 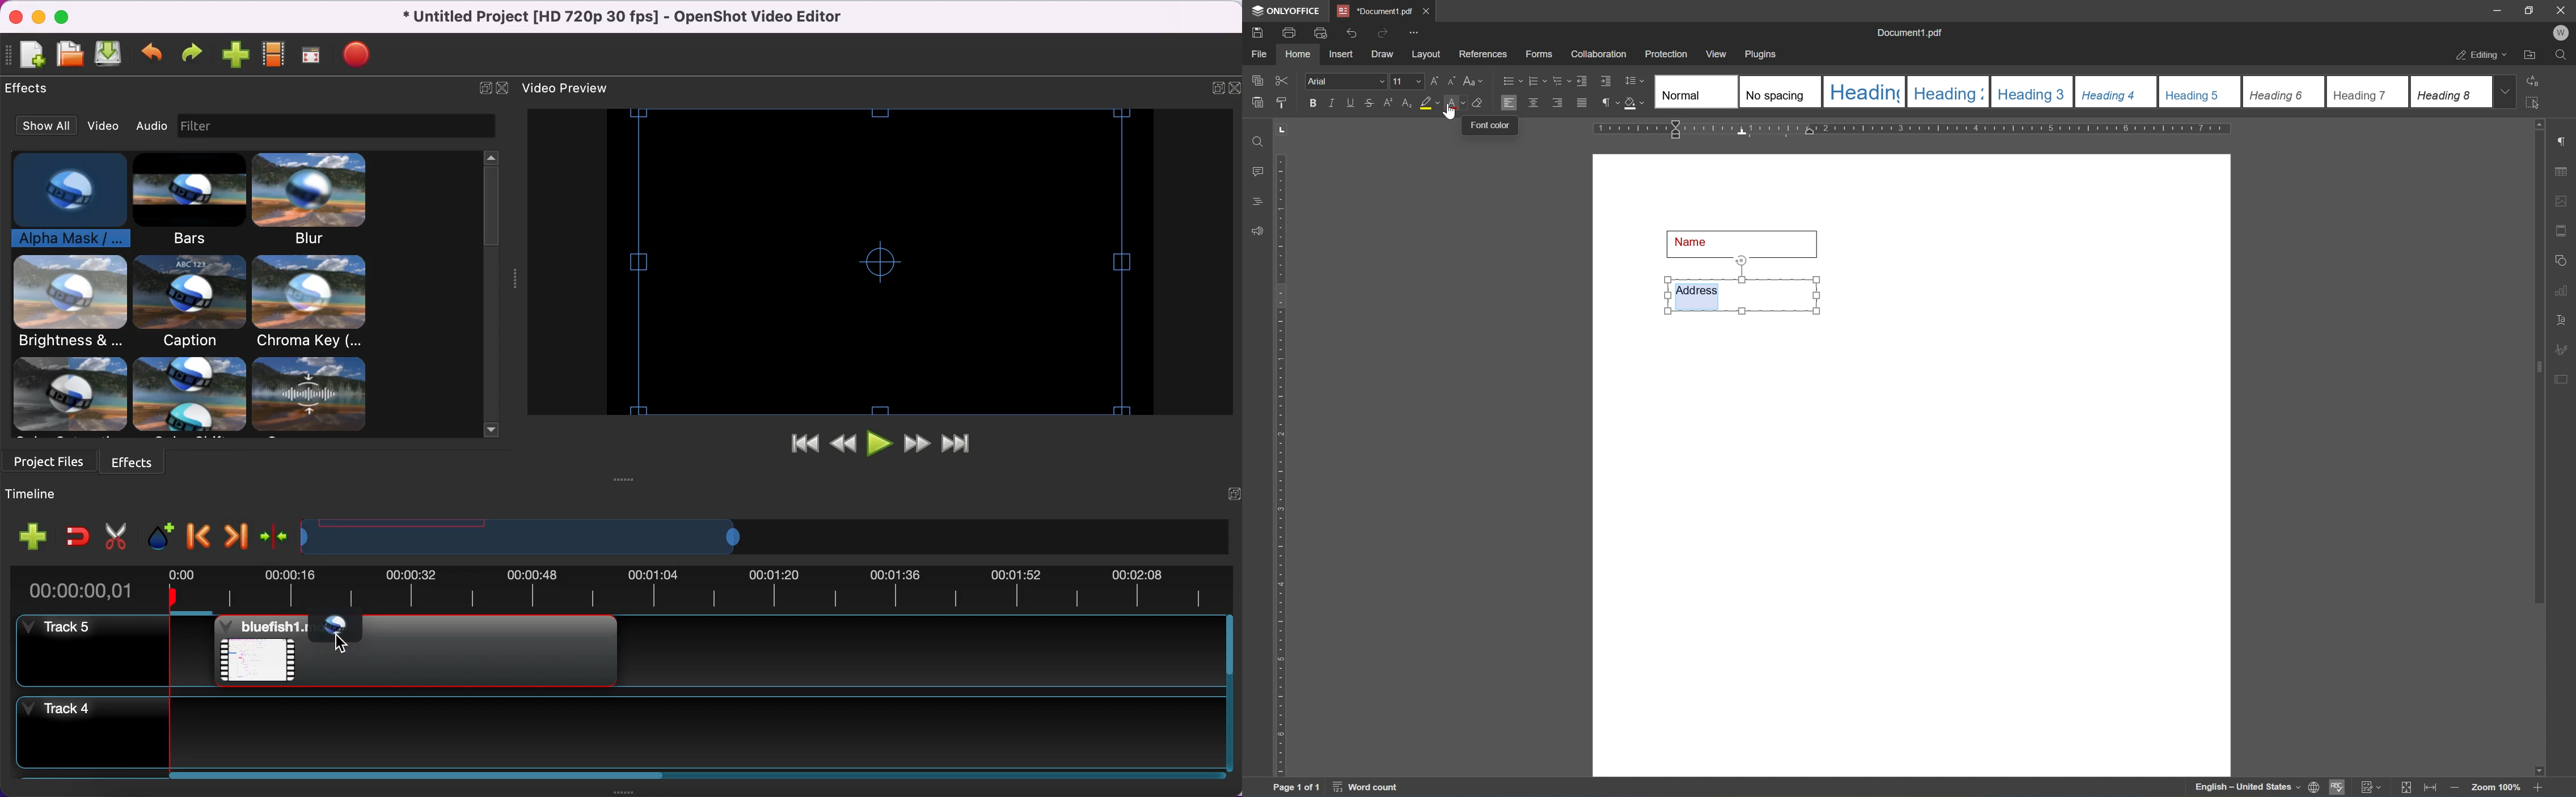 What do you see at coordinates (1914, 129) in the screenshot?
I see `ruler` at bounding box center [1914, 129].